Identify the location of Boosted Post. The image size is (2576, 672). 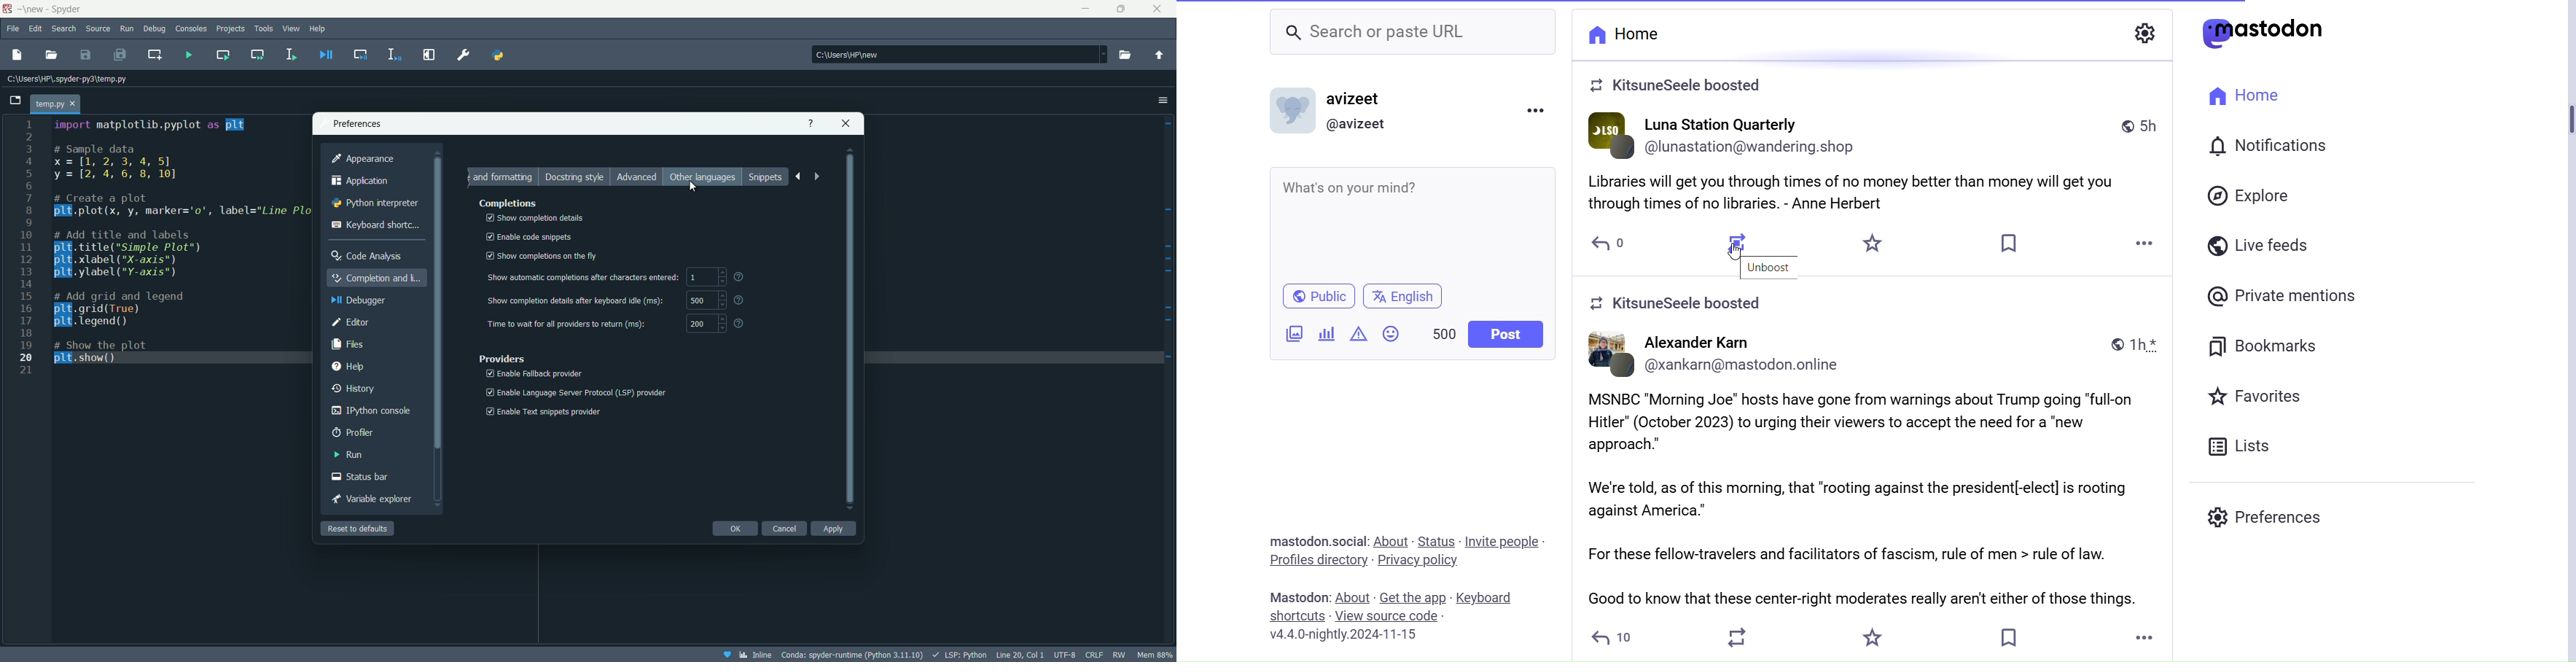
(1748, 242).